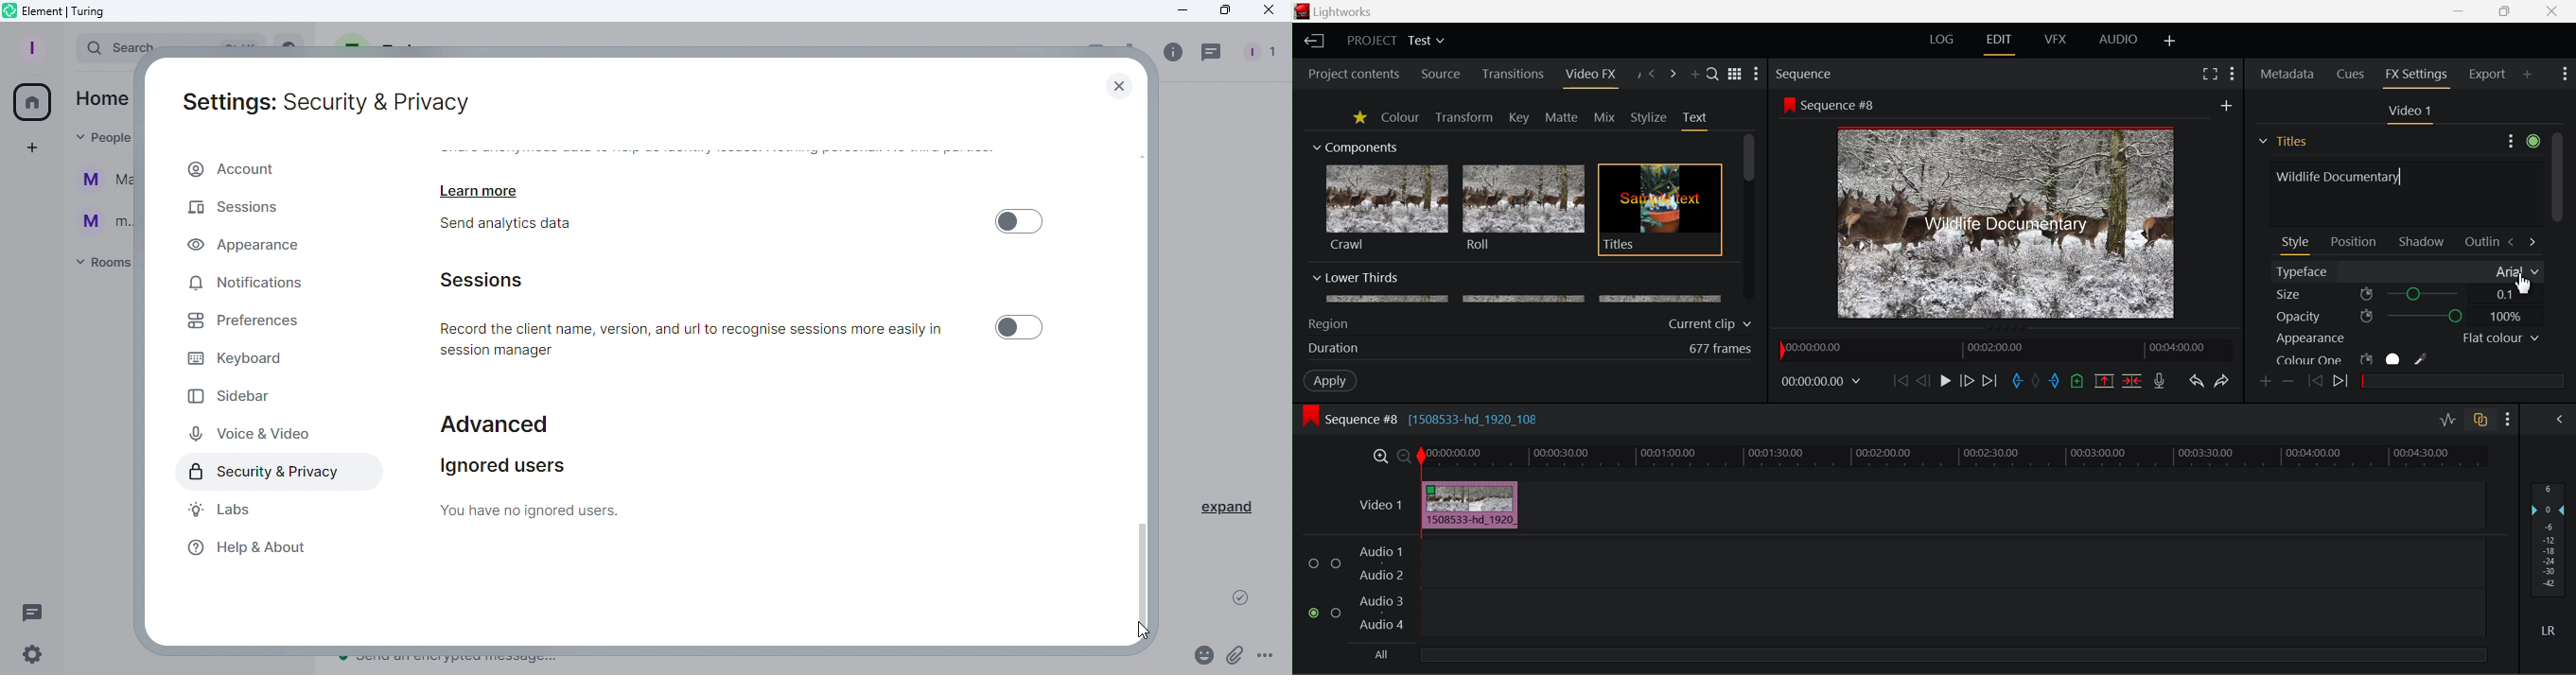  I want to click on Rooms, so click(100, 265).